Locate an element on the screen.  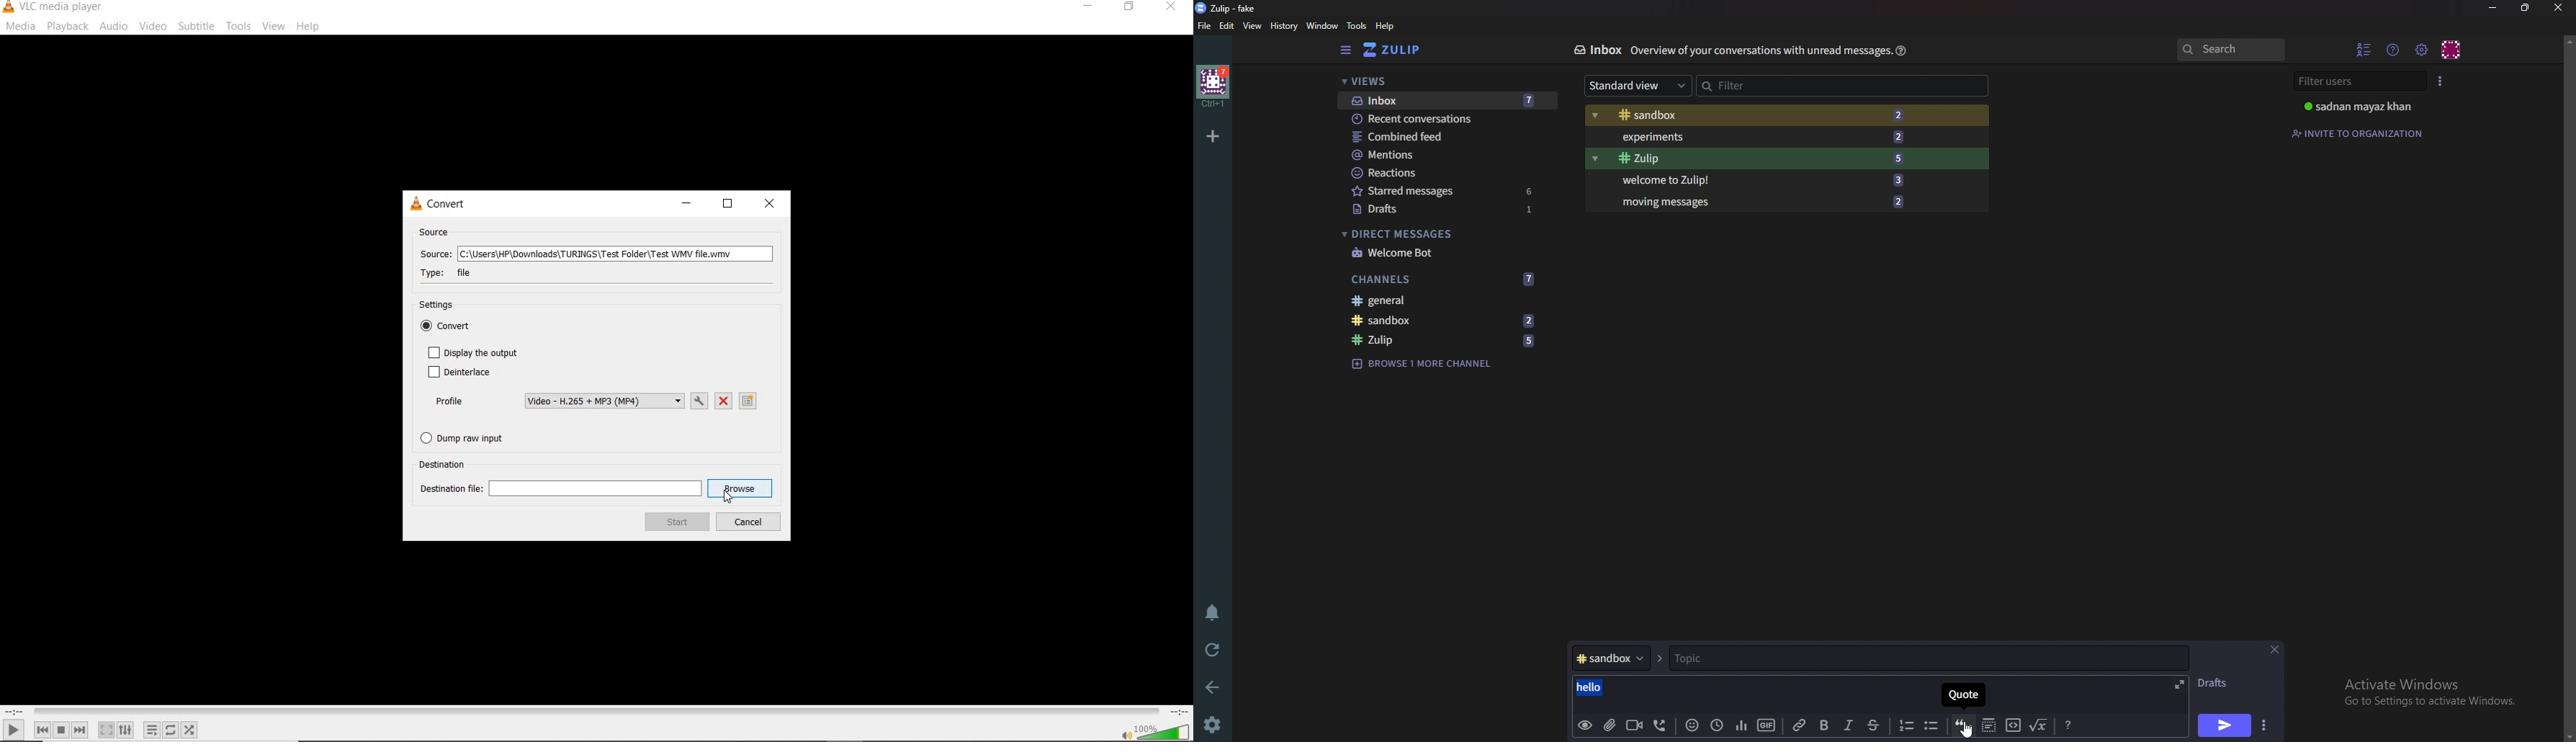
Reactions is located at coordinates (1444, 172).